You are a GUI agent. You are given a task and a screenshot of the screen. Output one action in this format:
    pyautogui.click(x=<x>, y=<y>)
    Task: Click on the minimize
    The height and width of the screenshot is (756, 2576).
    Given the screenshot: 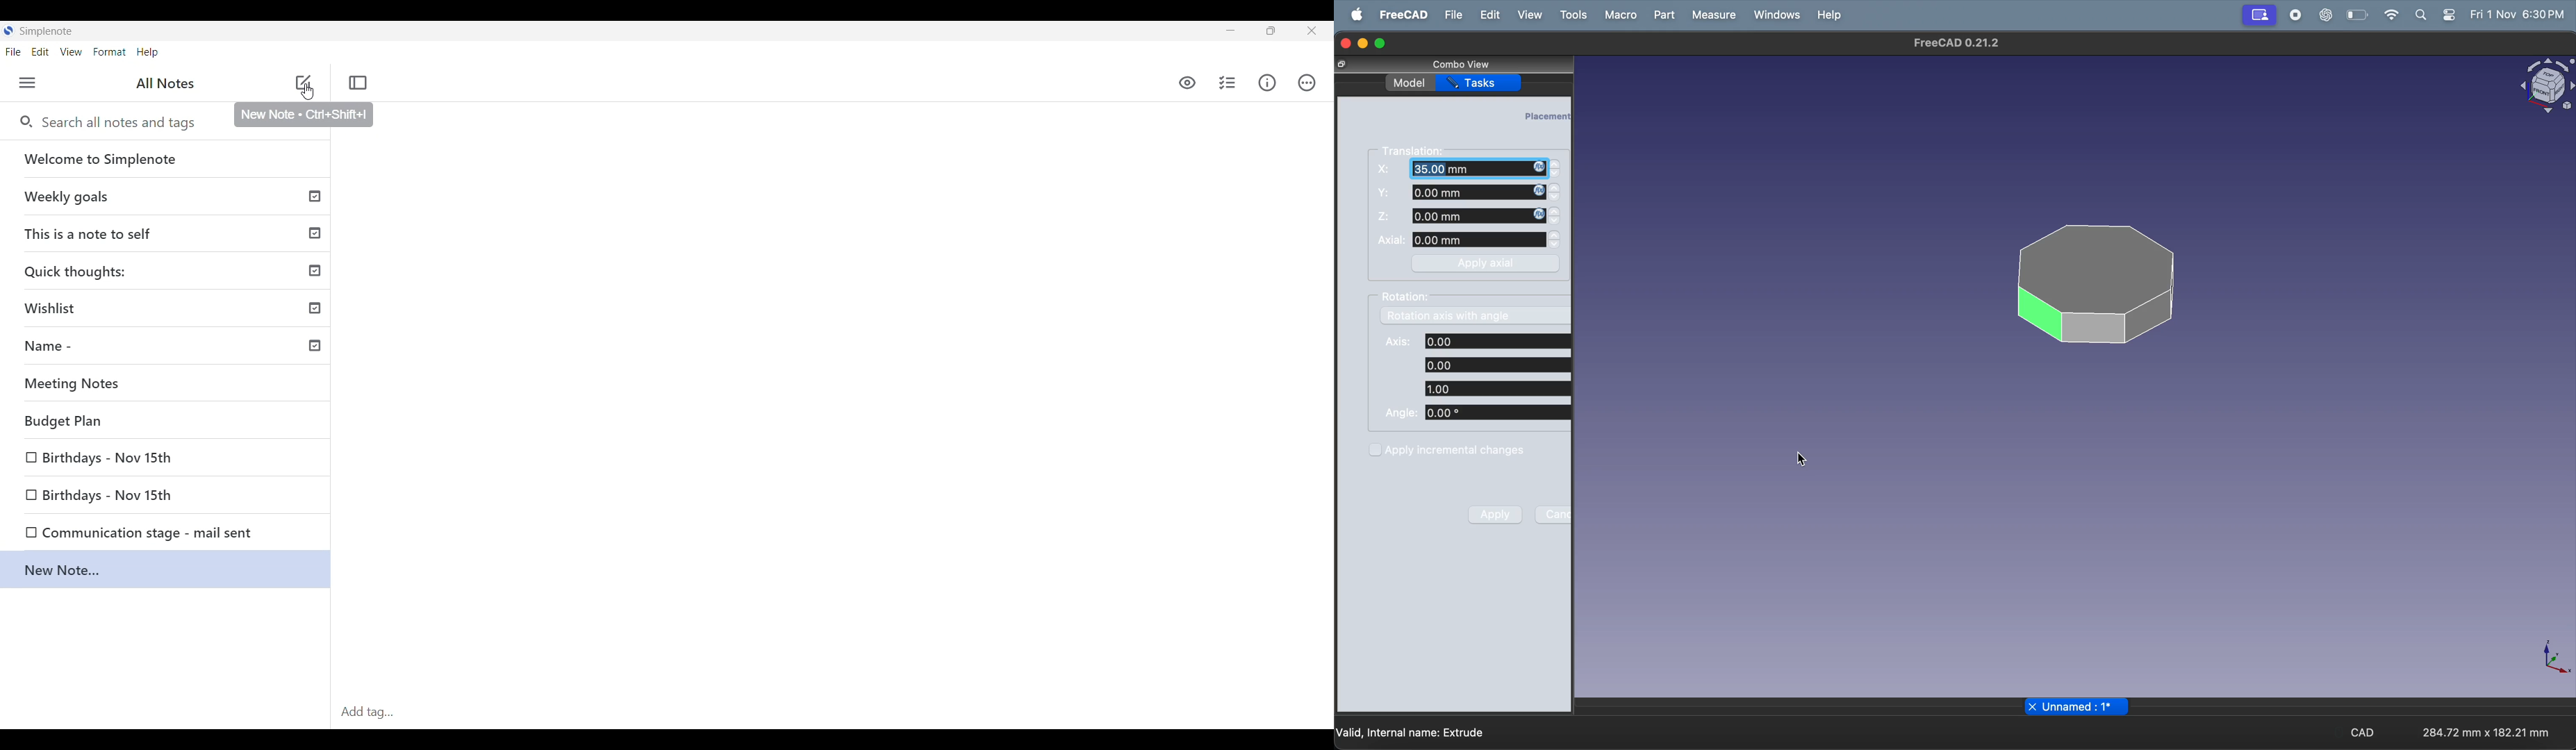 What is the action you would take?
    pyautogui.click(x=1363, y=44)
    